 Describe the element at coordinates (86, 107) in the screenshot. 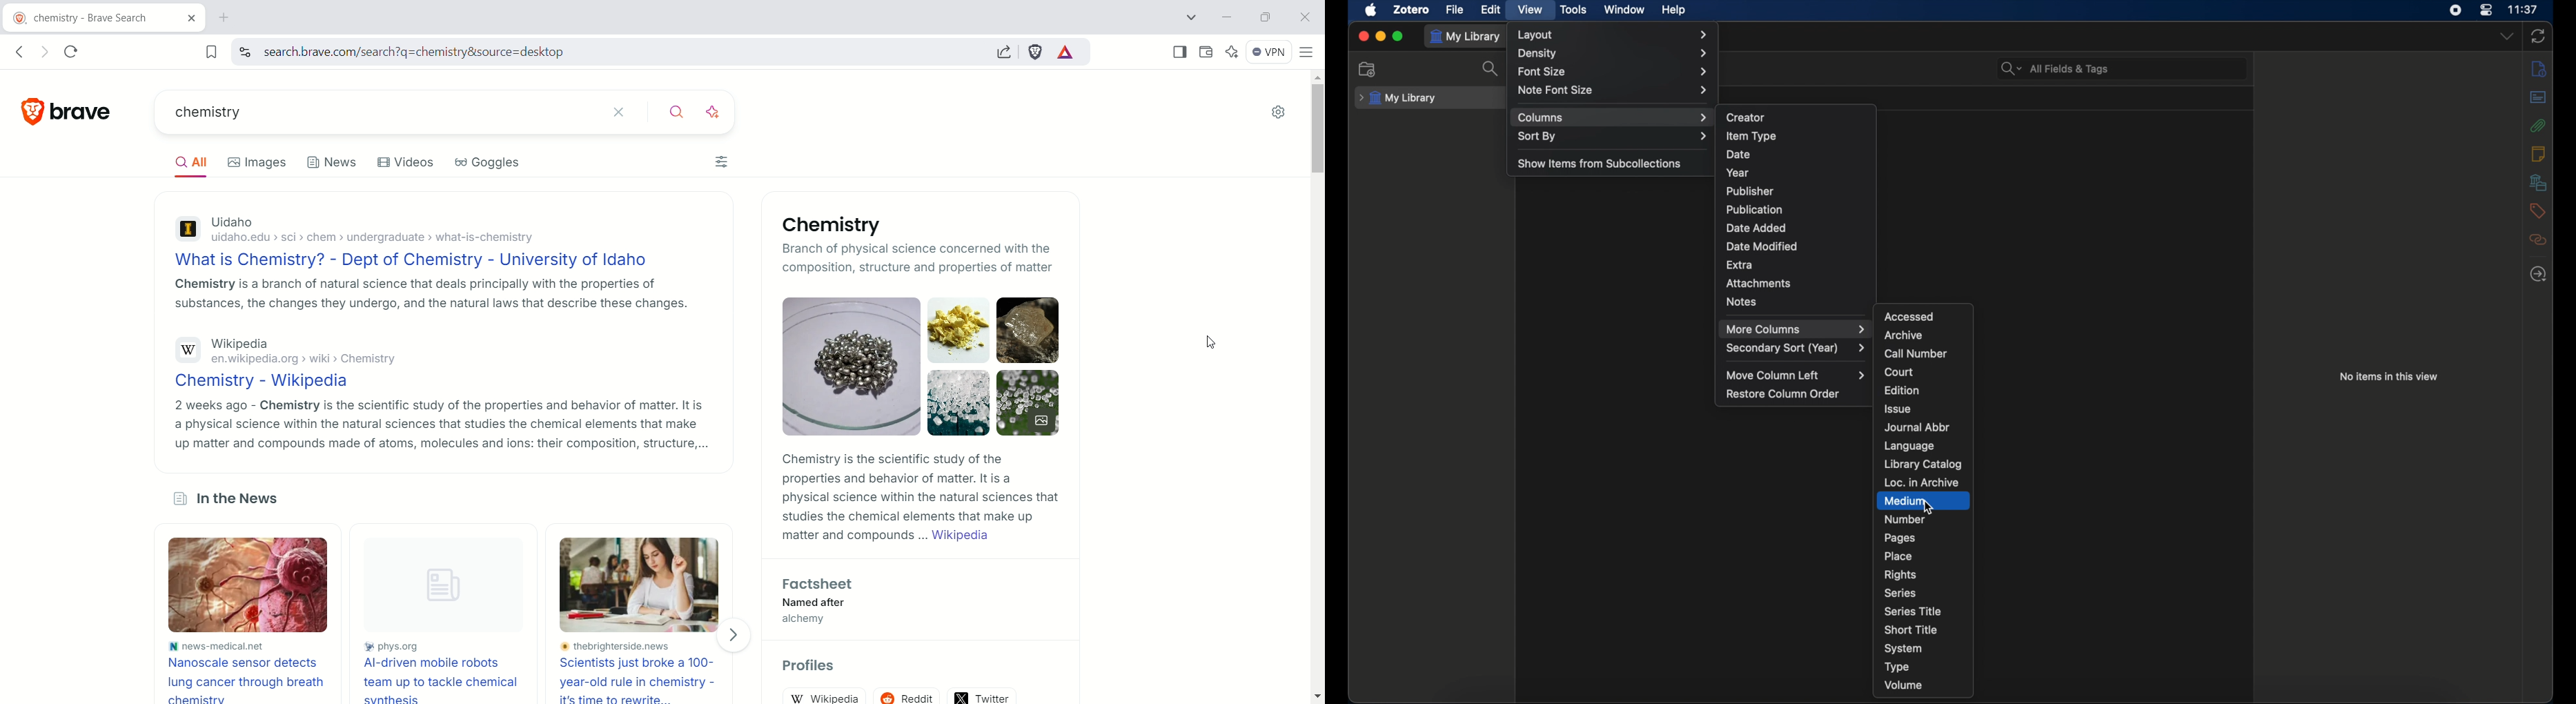

I see `brave` at that location.